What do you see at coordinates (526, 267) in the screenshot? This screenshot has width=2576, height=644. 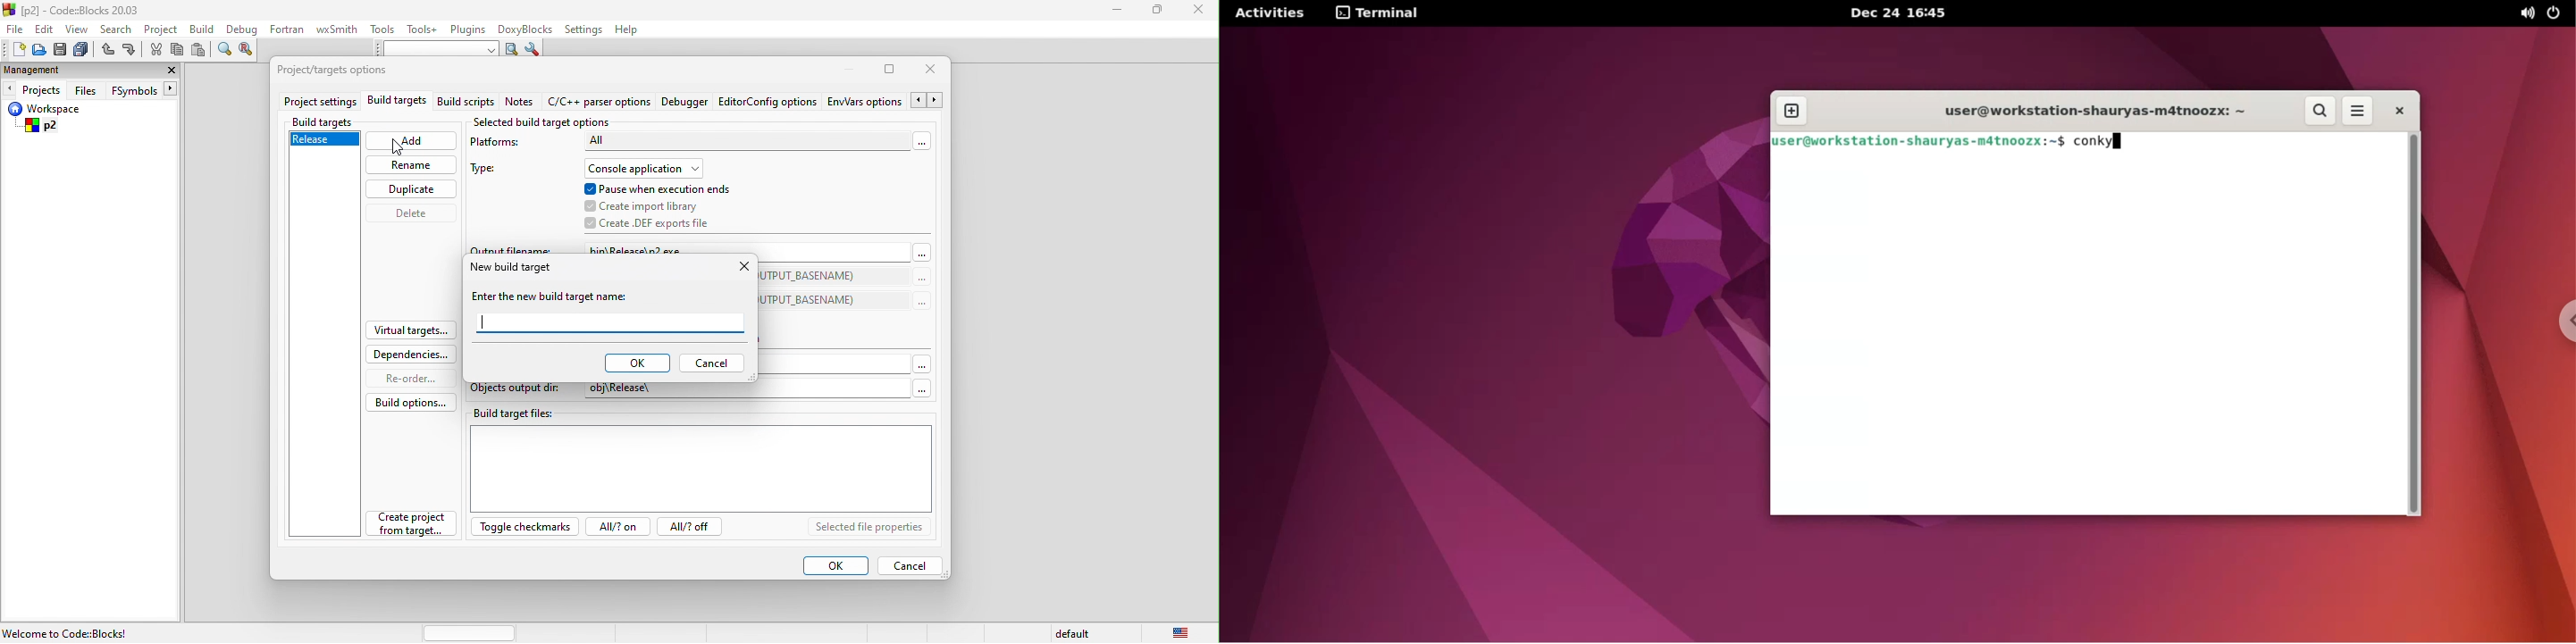 I see `new build target` at bounding box center [526, 267].